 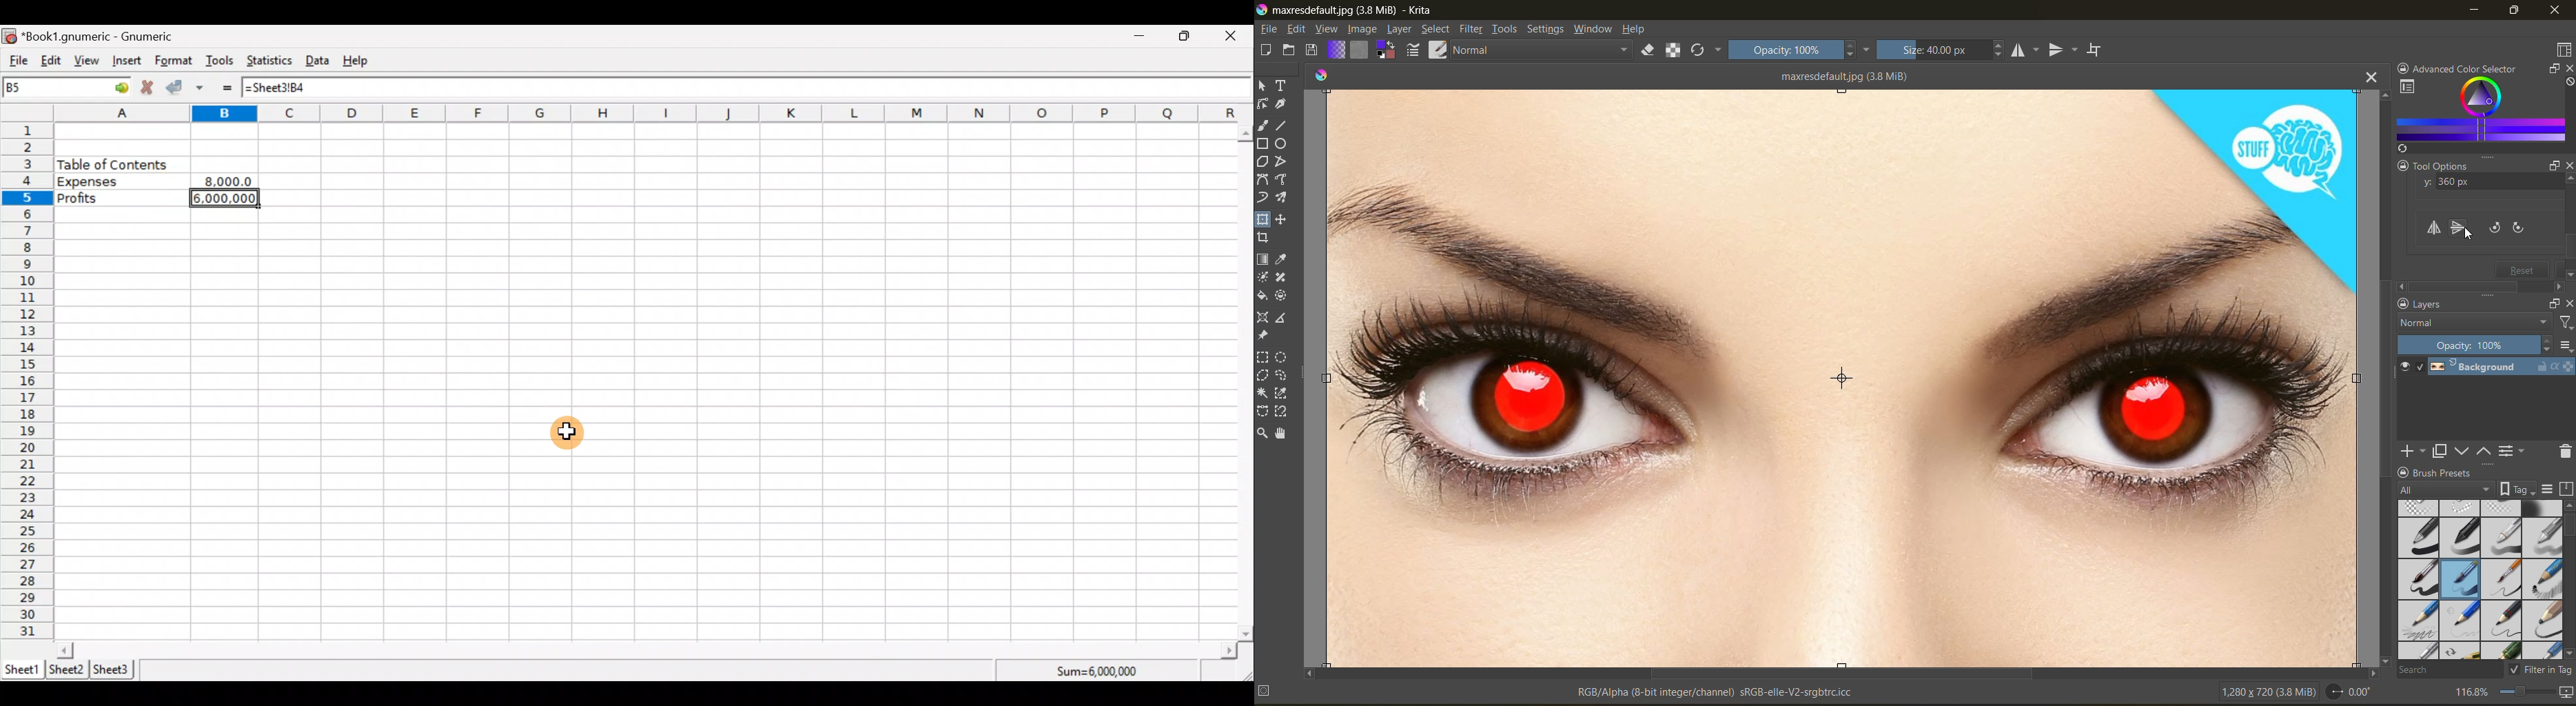 I want to click on rotate, so click(x=2350, y=692).